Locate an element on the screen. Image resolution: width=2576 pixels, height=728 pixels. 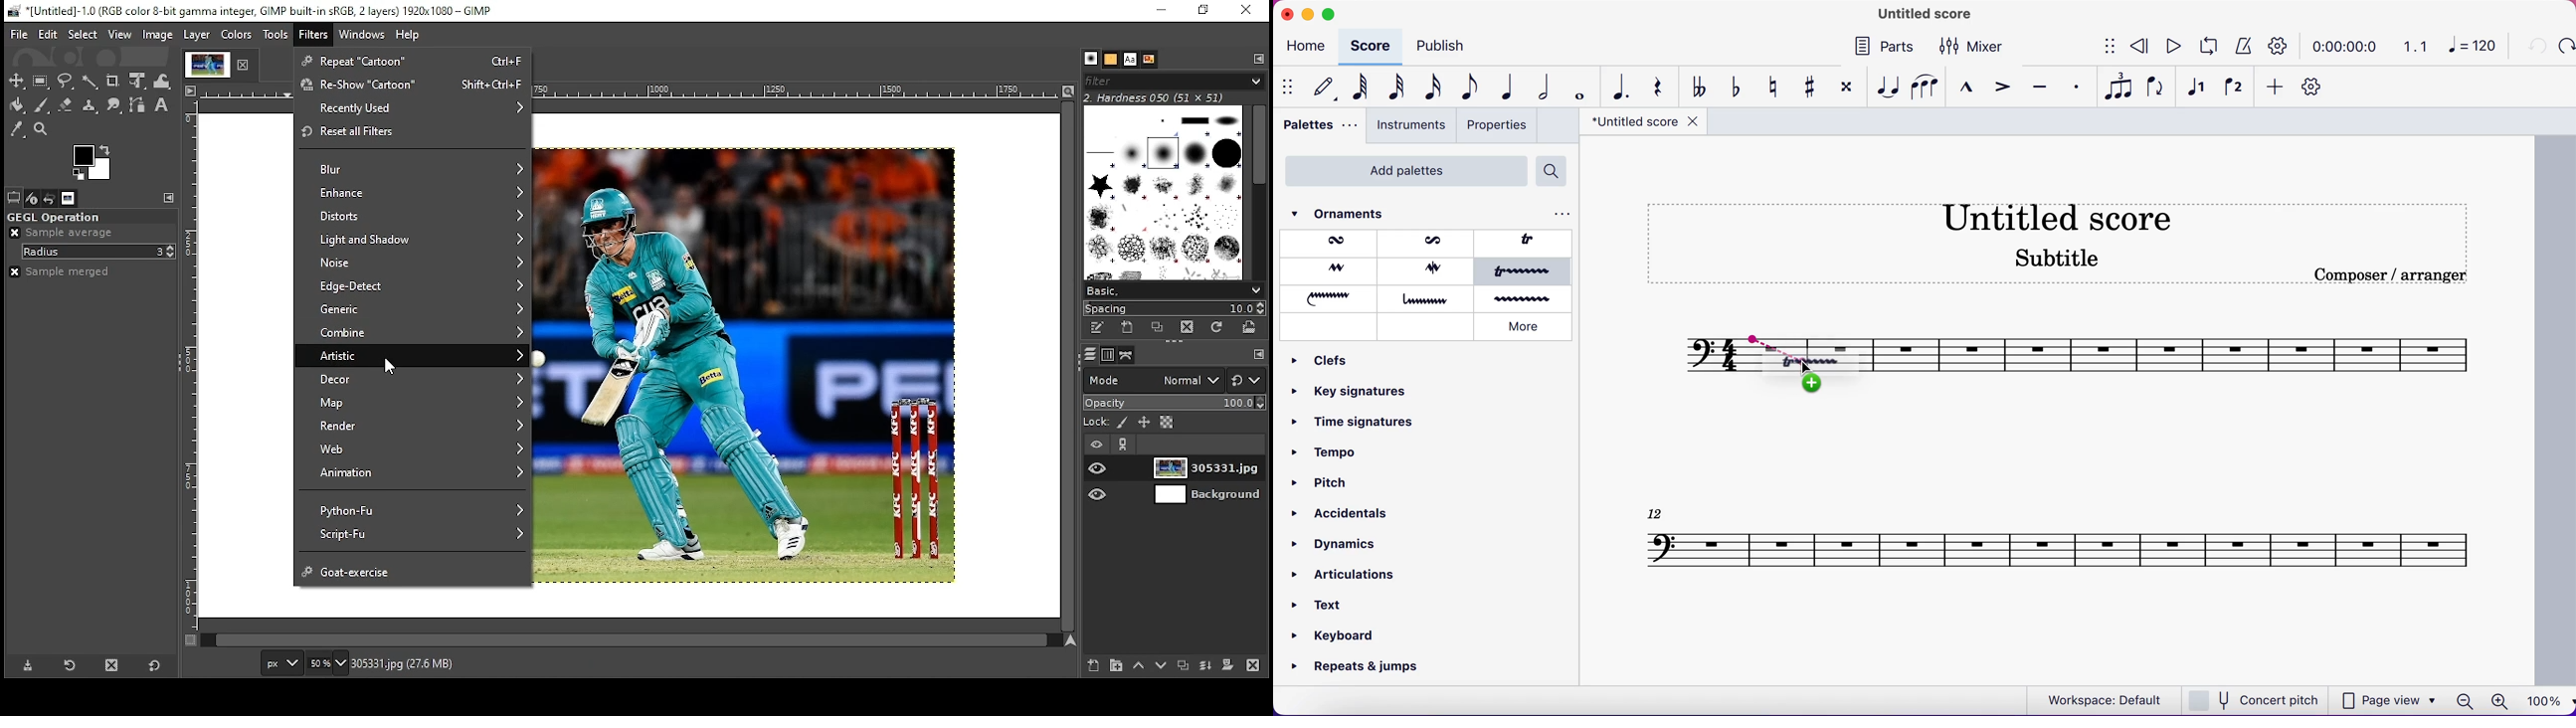
toggle natural is located at coordinates (1773, 86).